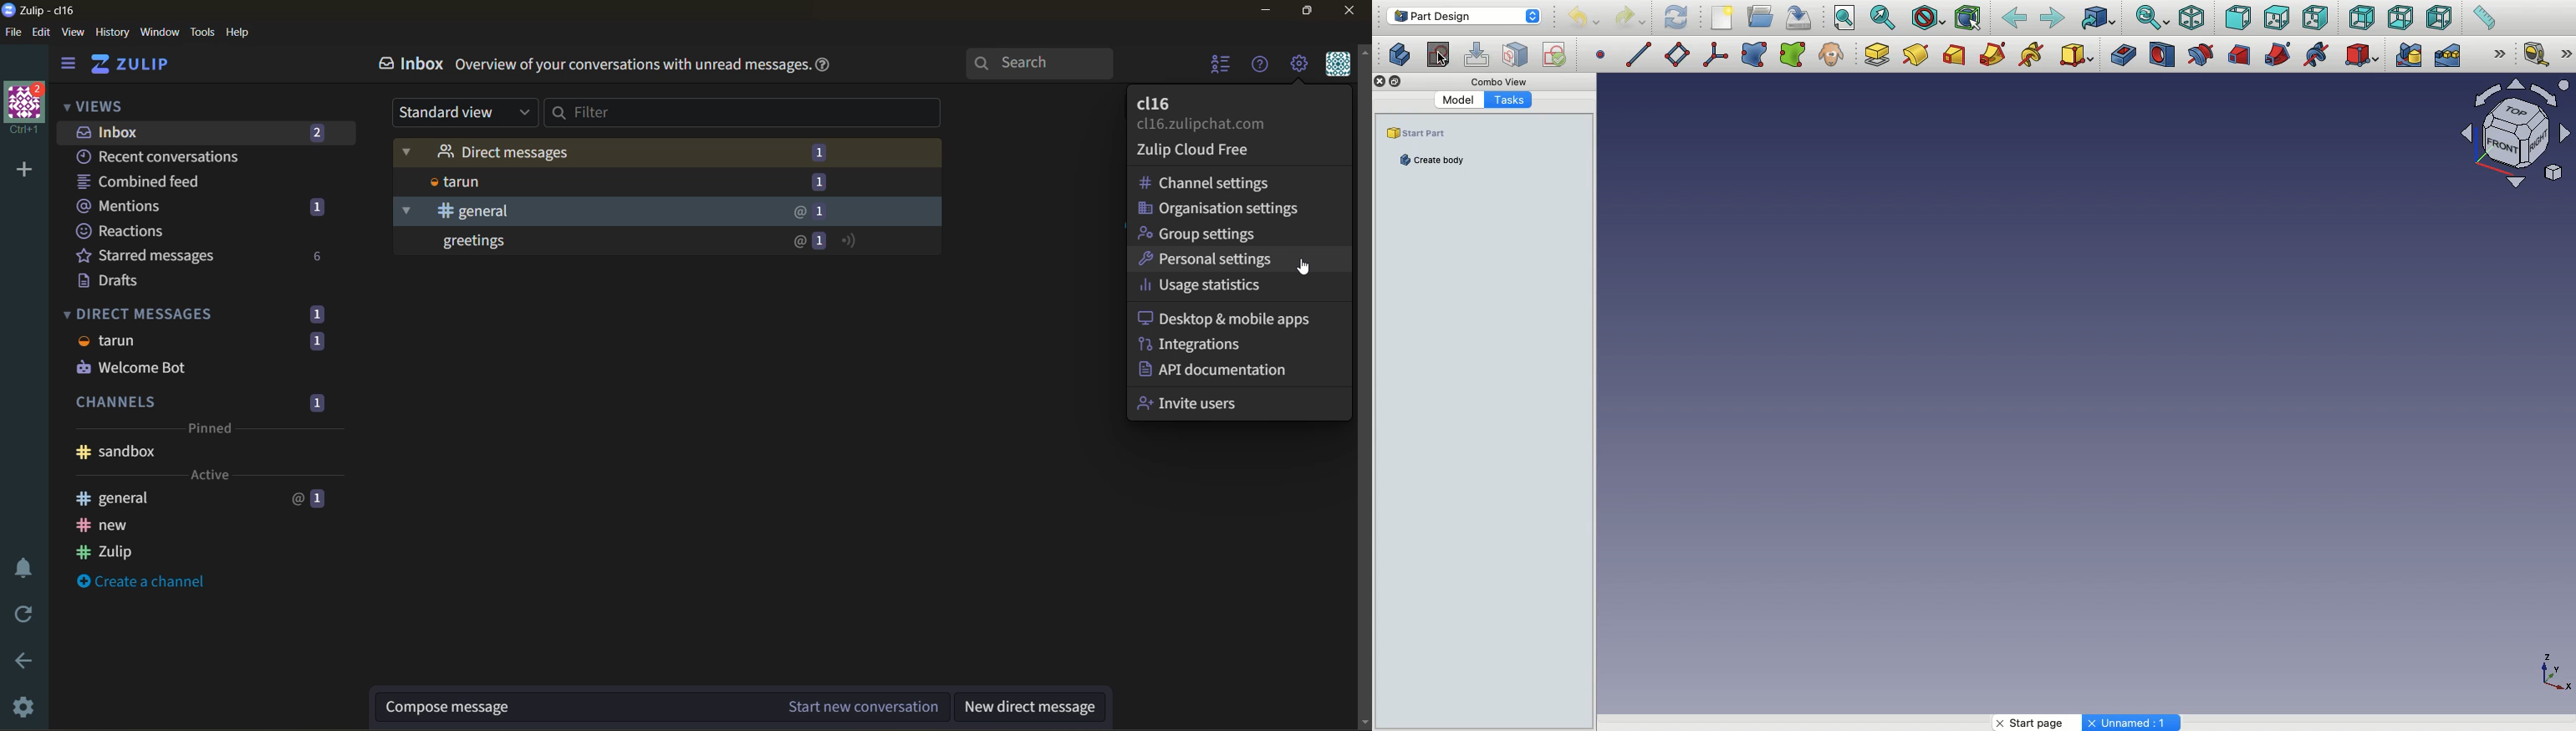  Describe the element at coordinates (30, 109) in the screenshot. I see `organisation name` at that location.